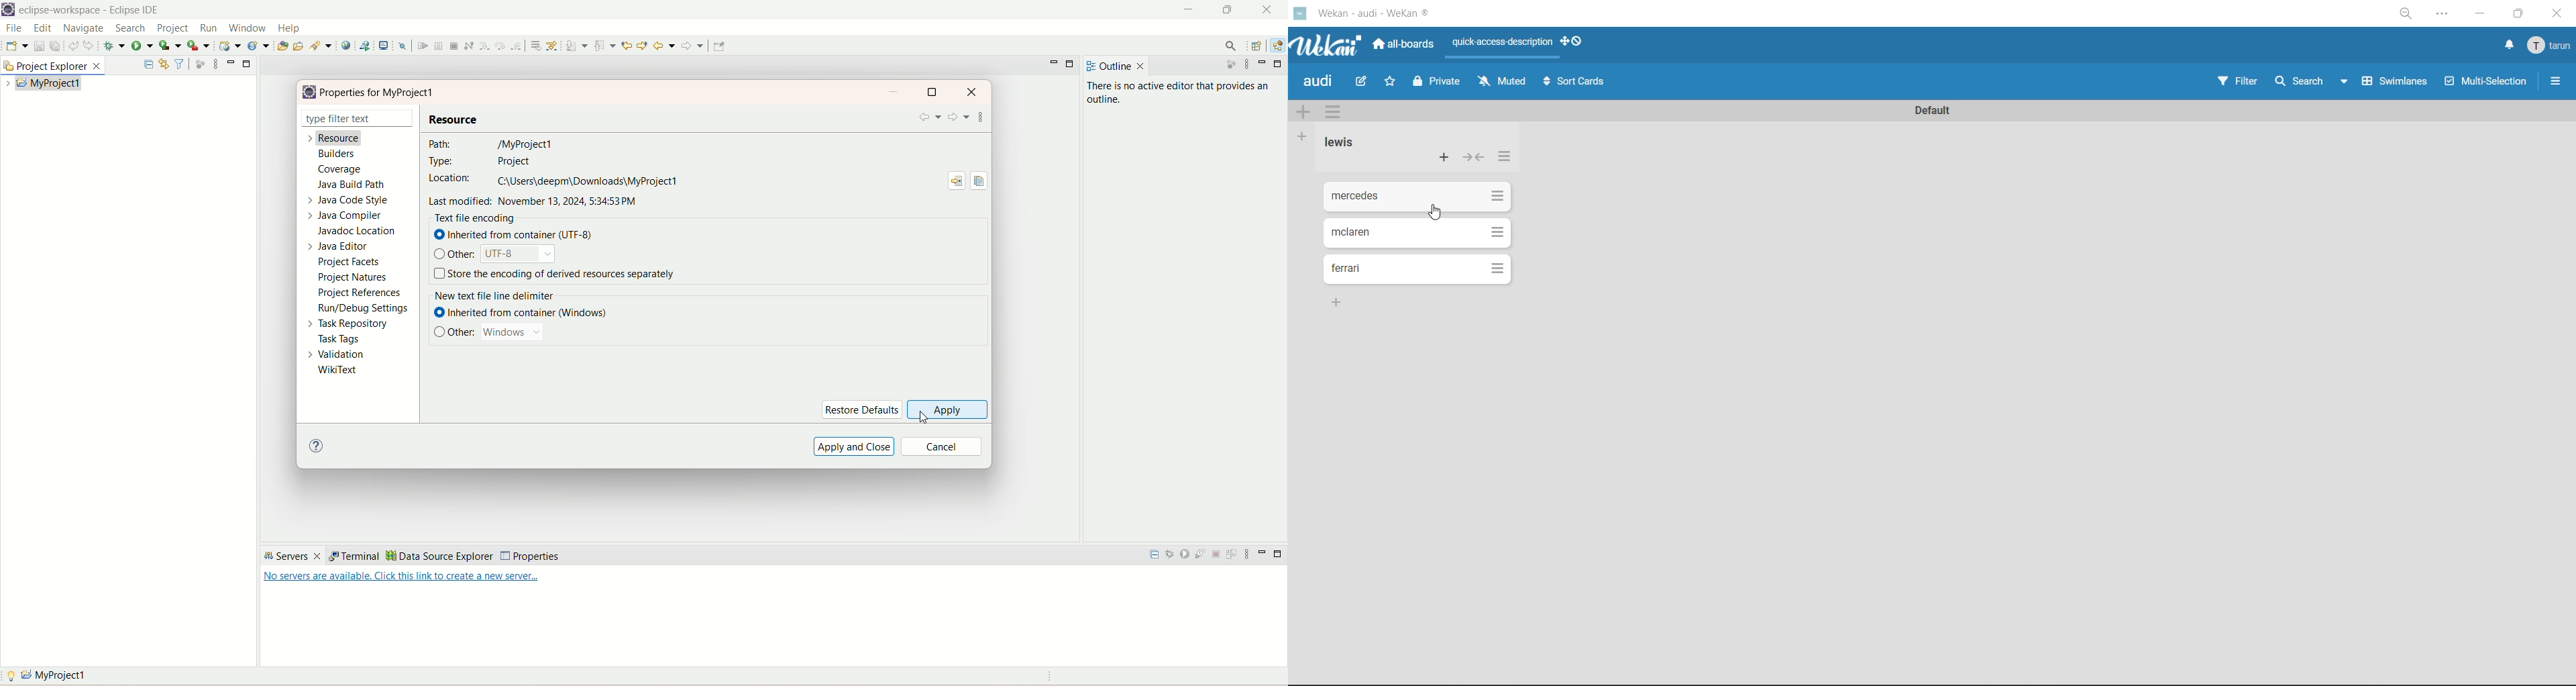 The image size is (2576, 700). What do you see at coordinates (348, 46) in the screenshot?
I see `open a web browser` at bounding box center [348, 46].